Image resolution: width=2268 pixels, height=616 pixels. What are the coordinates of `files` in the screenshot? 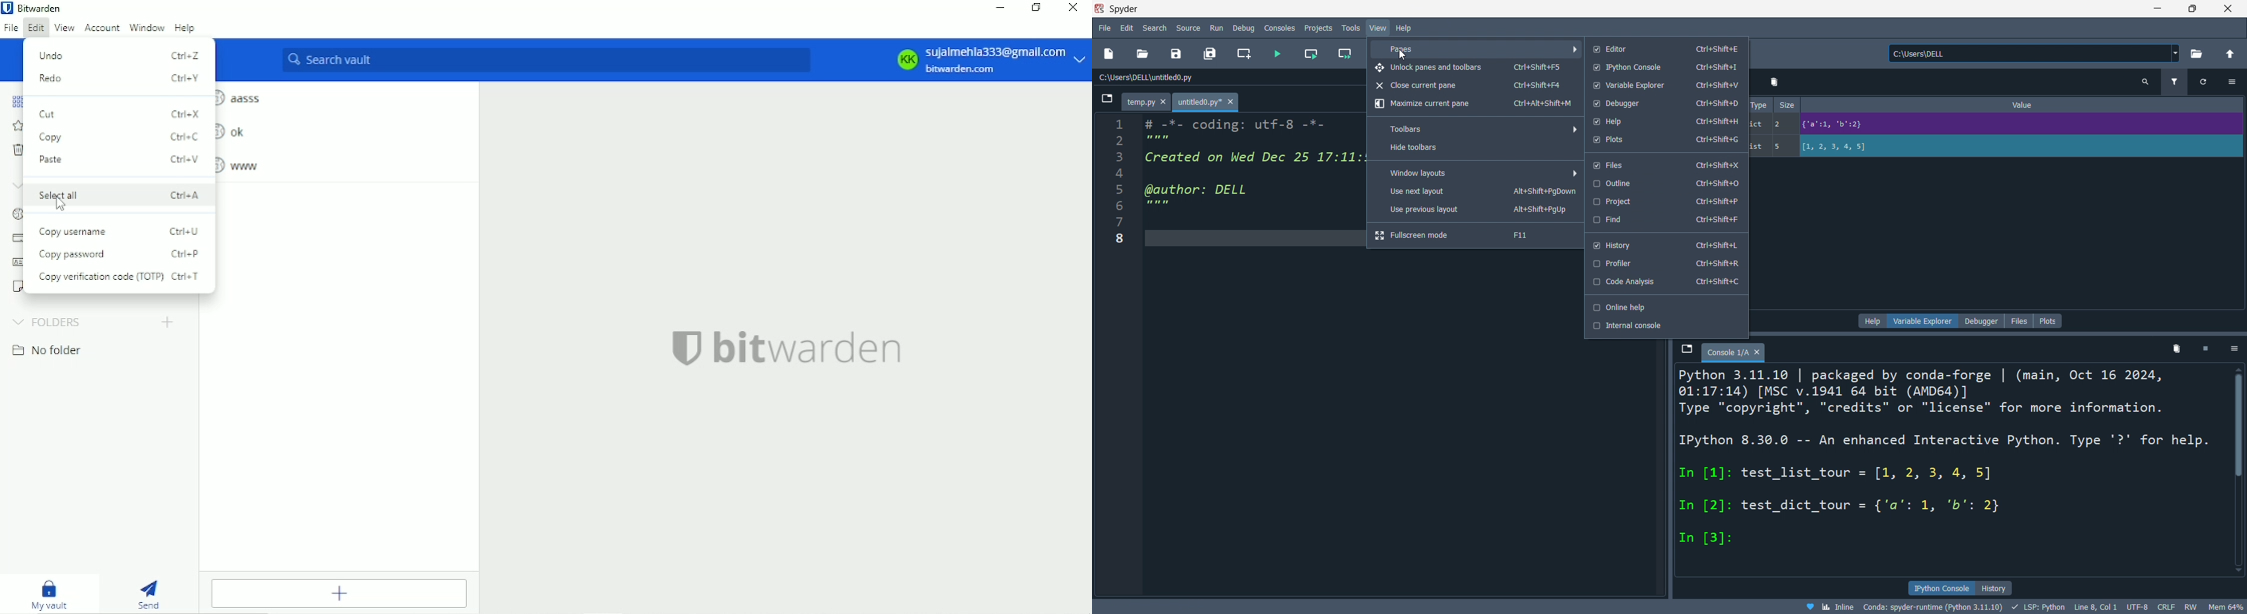 It's located at (2018, 320).